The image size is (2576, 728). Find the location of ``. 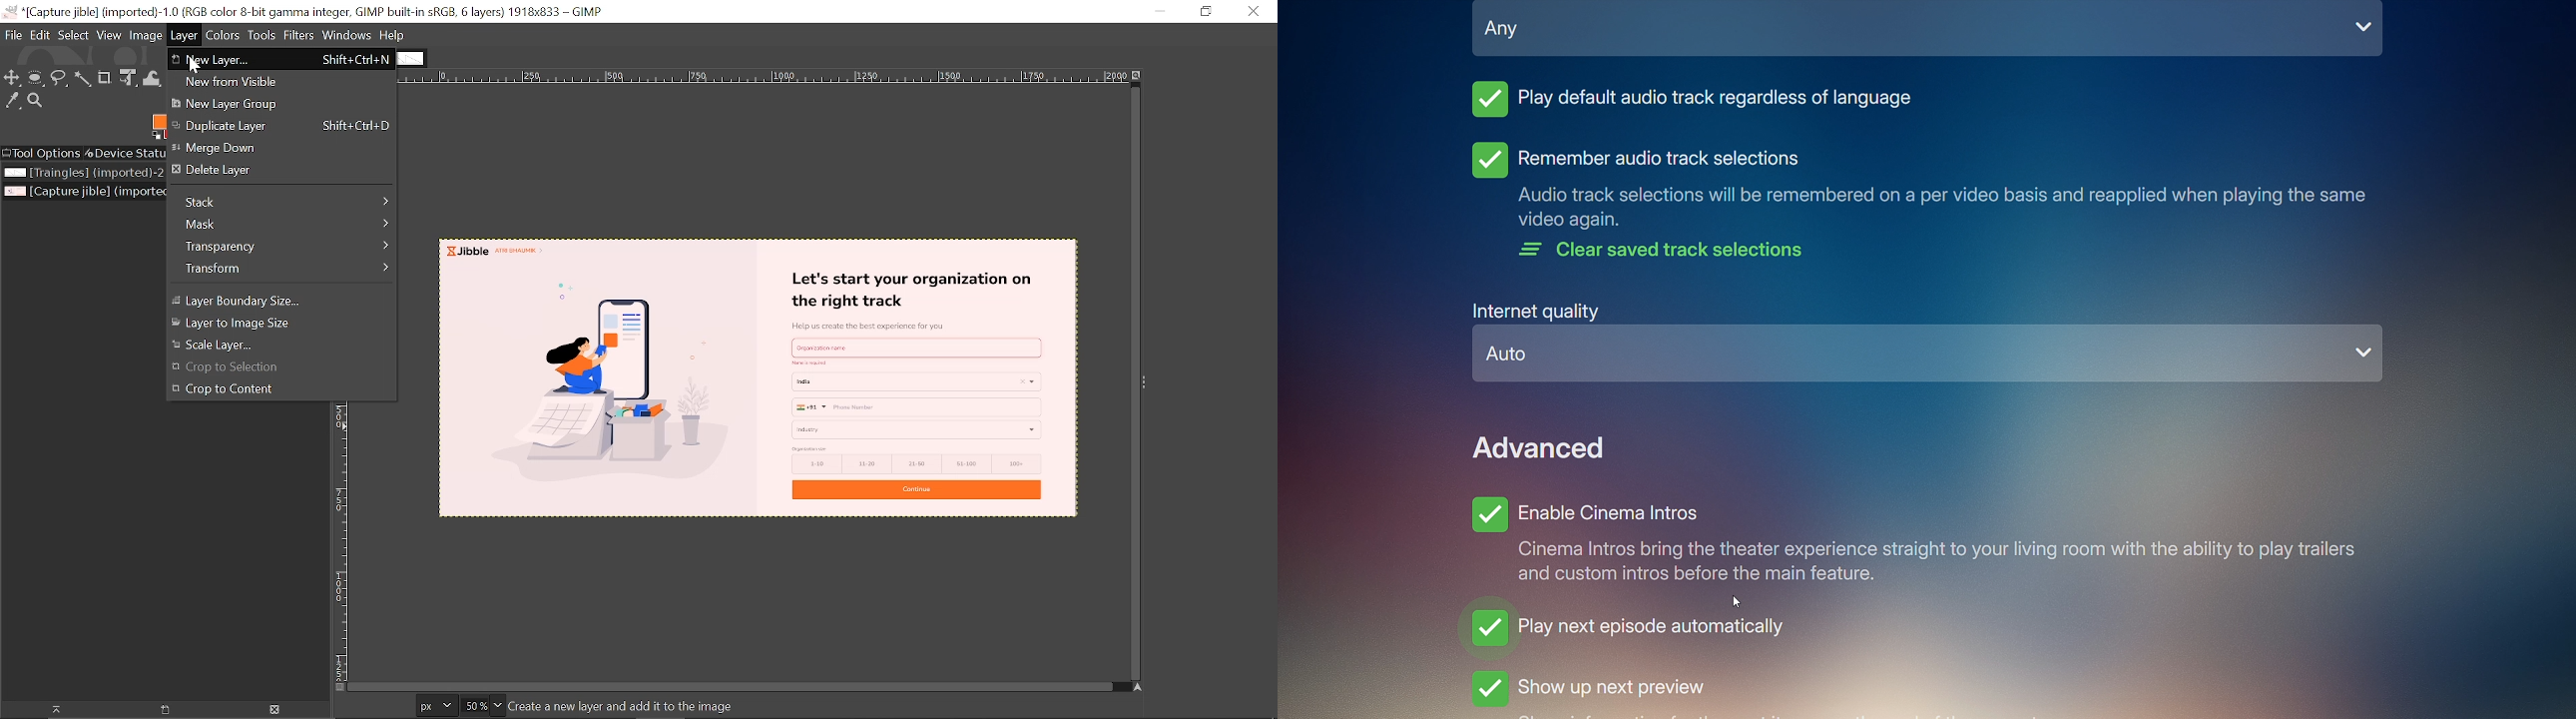

 is located at coordinates (392, 35).